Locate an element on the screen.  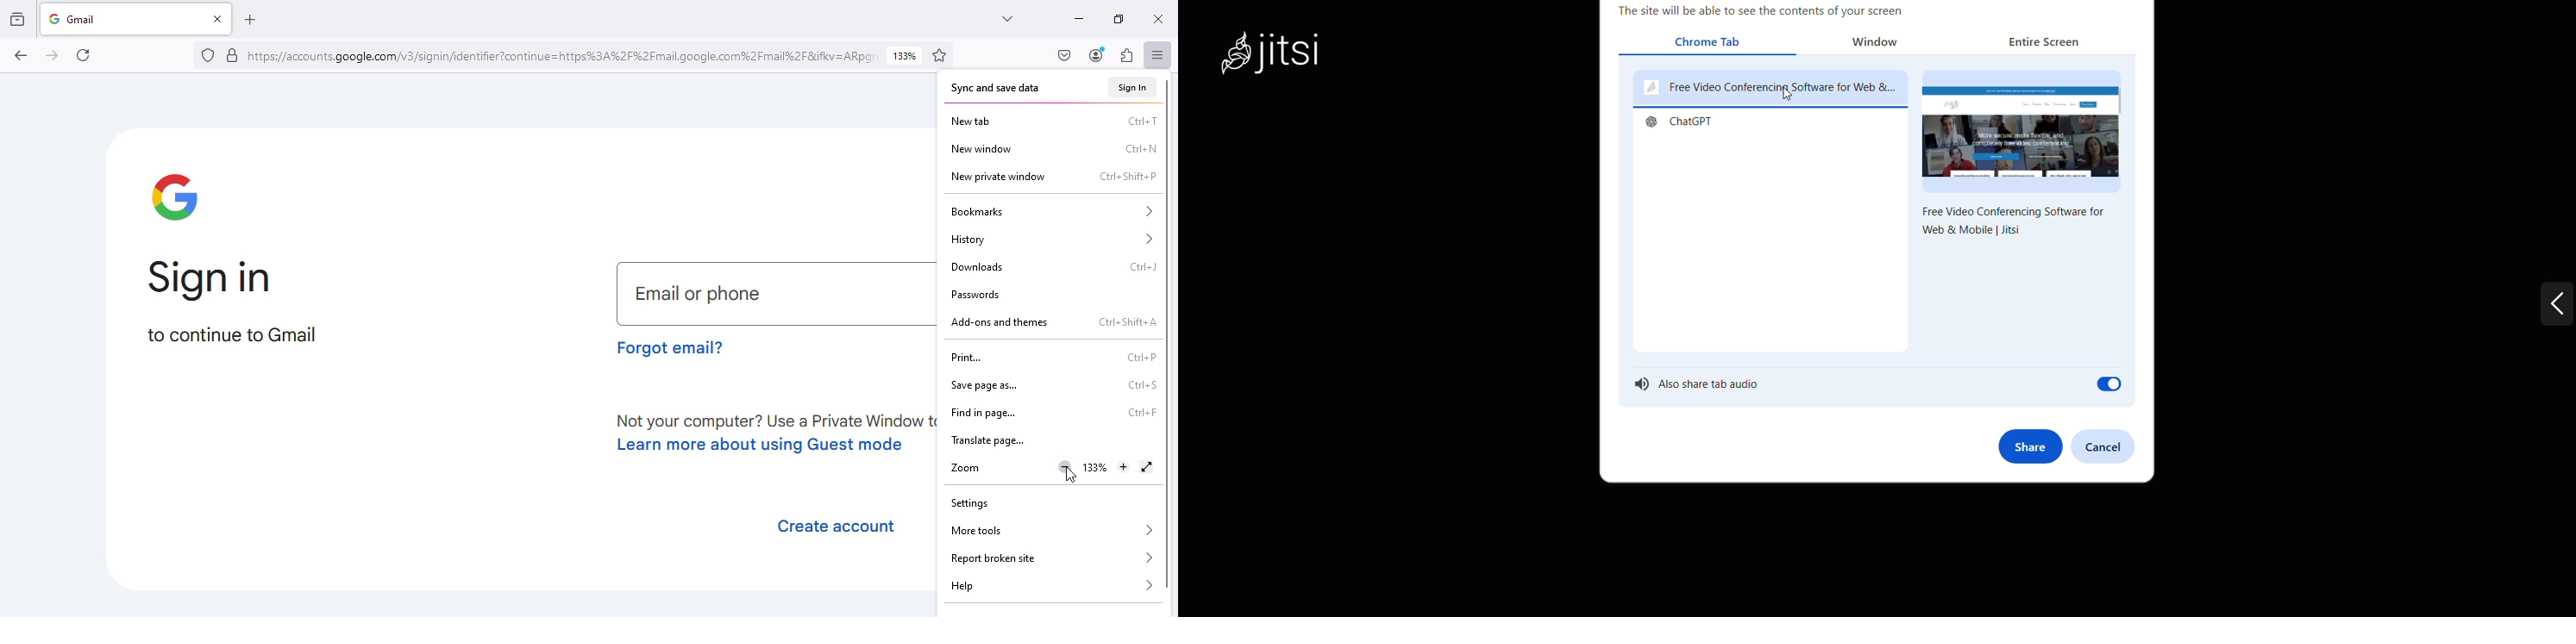
screen preview is located at coordinates (2023, 130).